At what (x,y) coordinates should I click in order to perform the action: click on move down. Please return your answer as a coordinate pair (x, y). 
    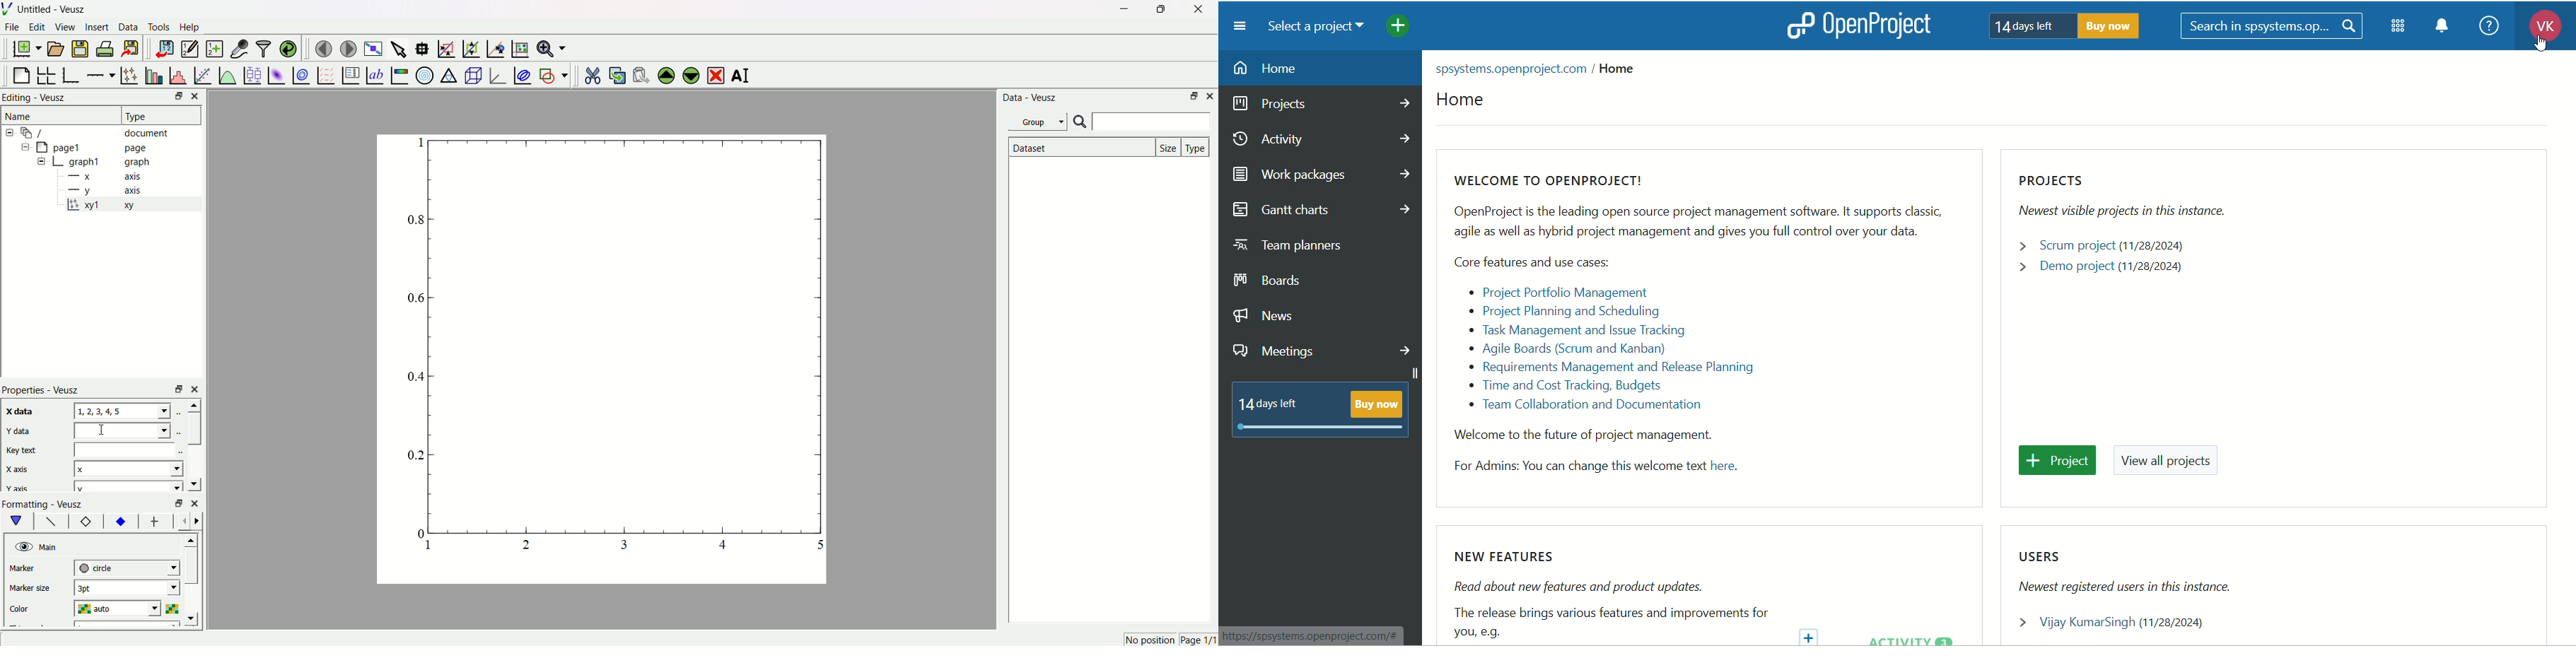
    Looking at the image, I should click on (194, 619).